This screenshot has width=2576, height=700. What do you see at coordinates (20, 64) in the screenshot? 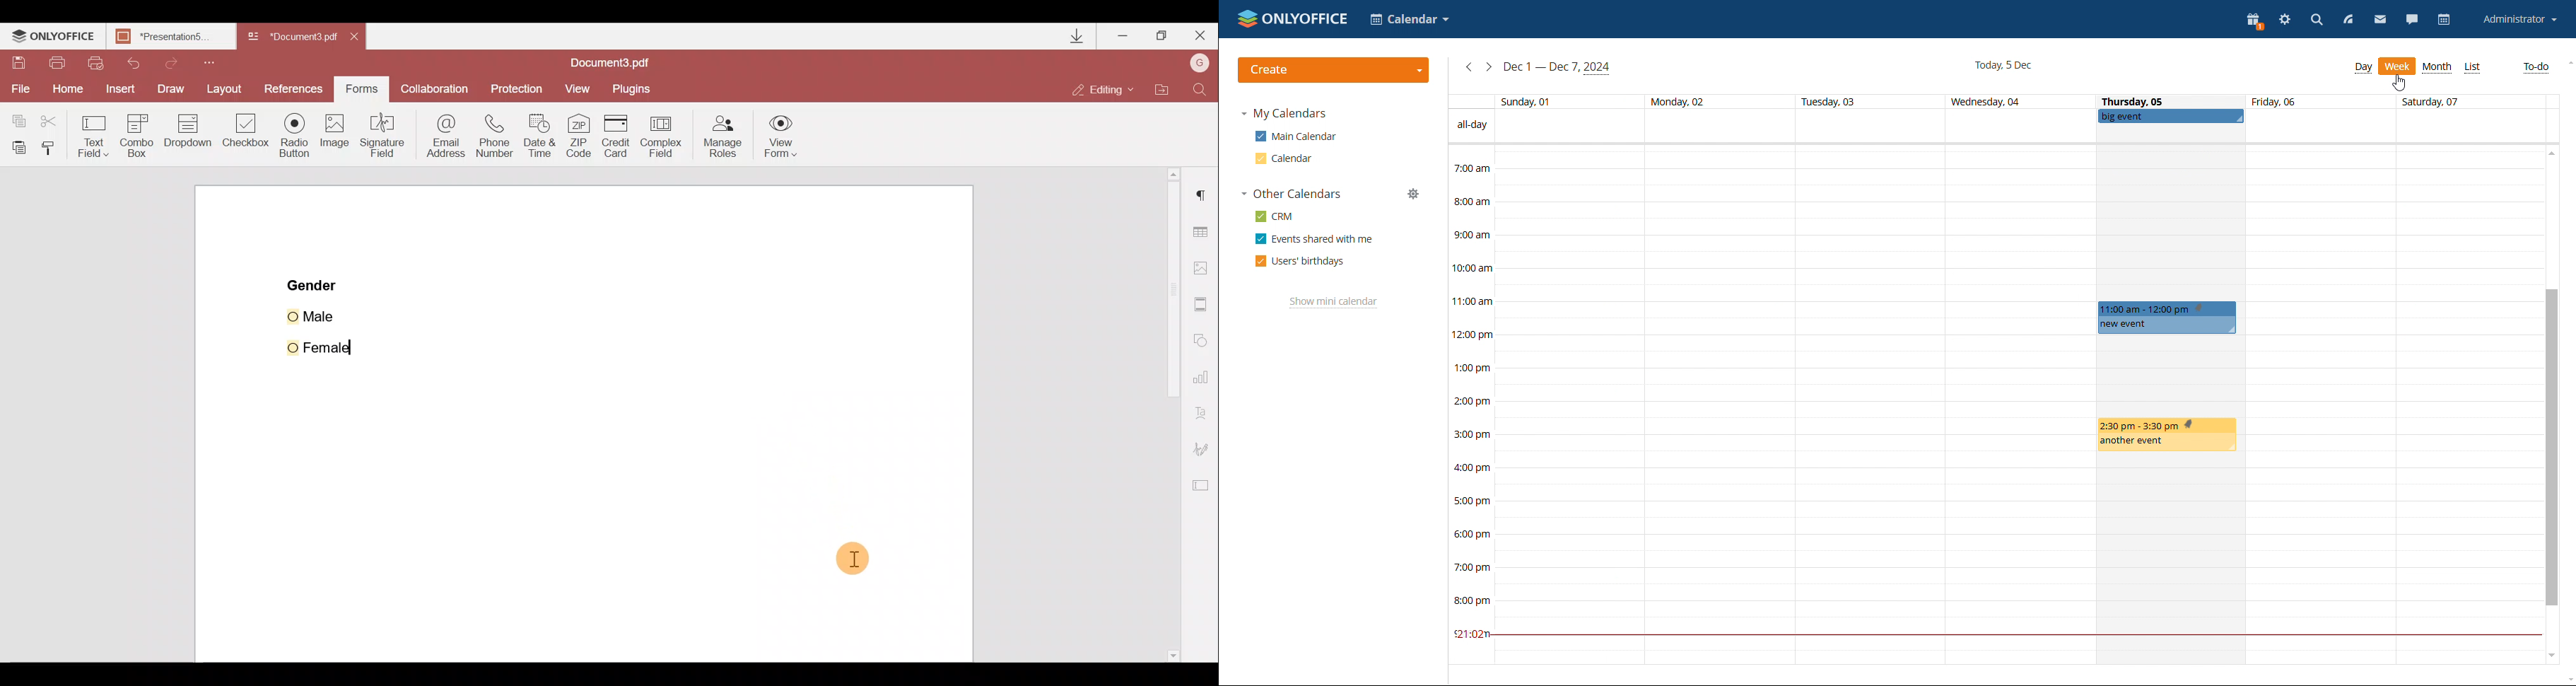
I see `Save` at bounding box center [20, 64].